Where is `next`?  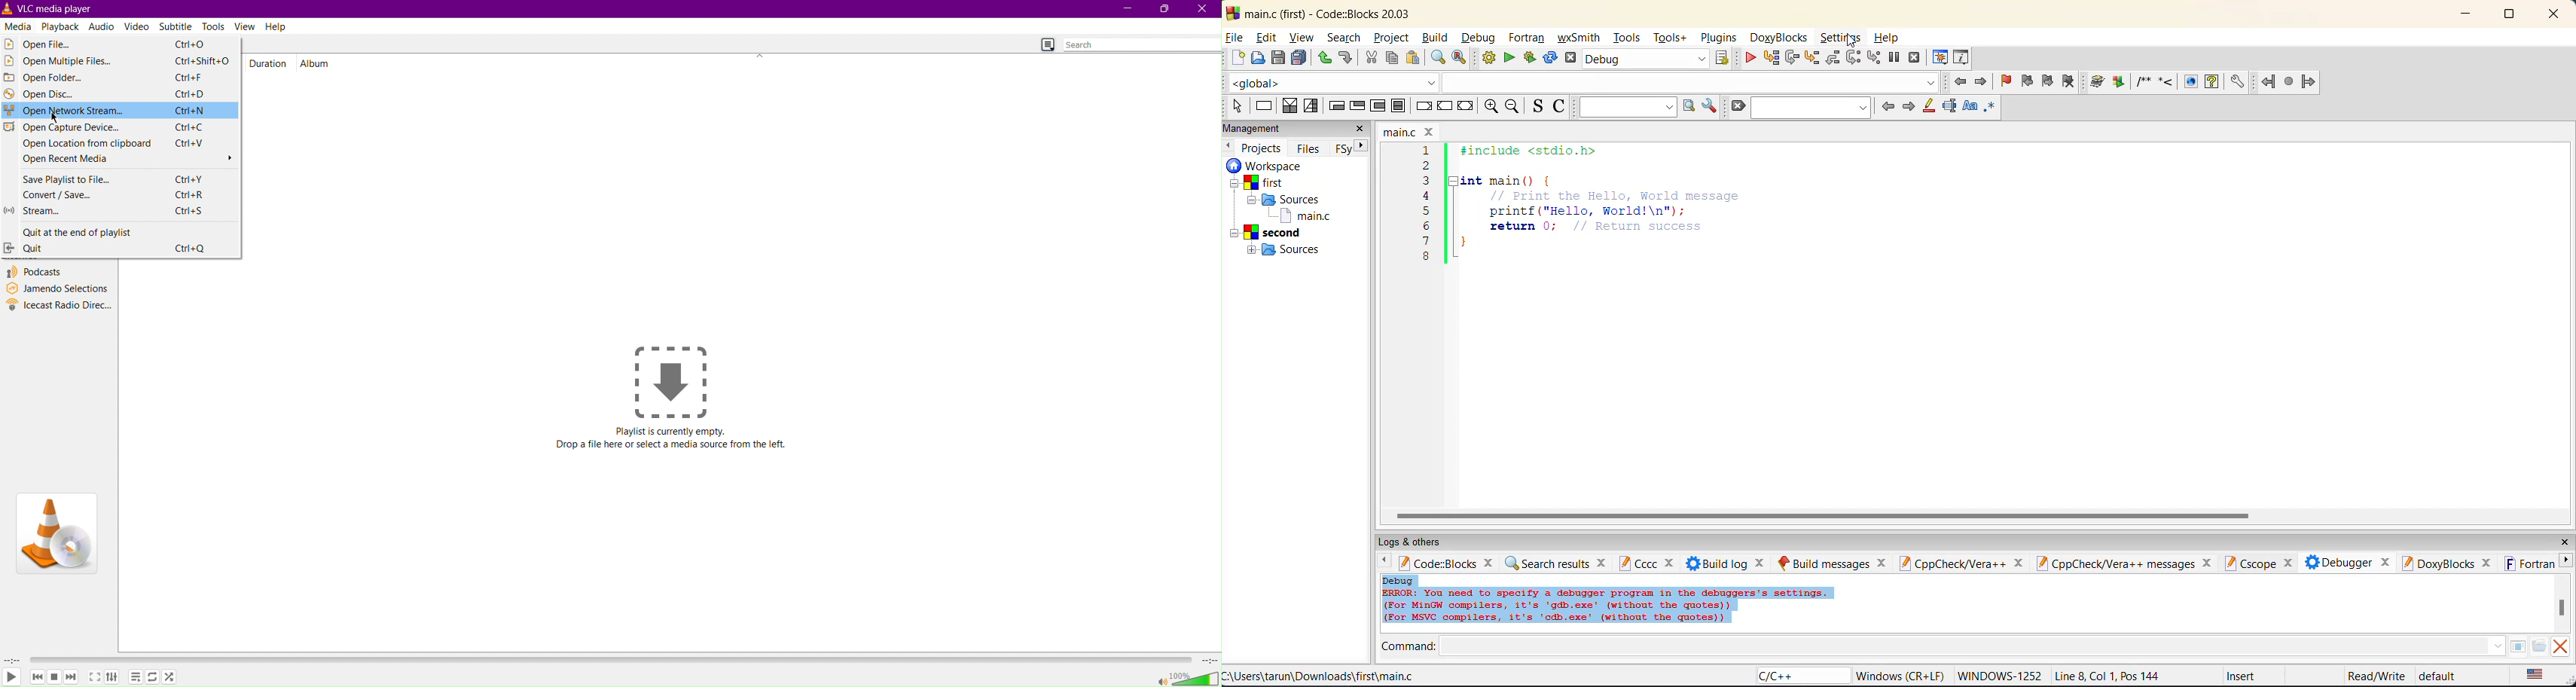
next is located at coordinates (1911, 107).